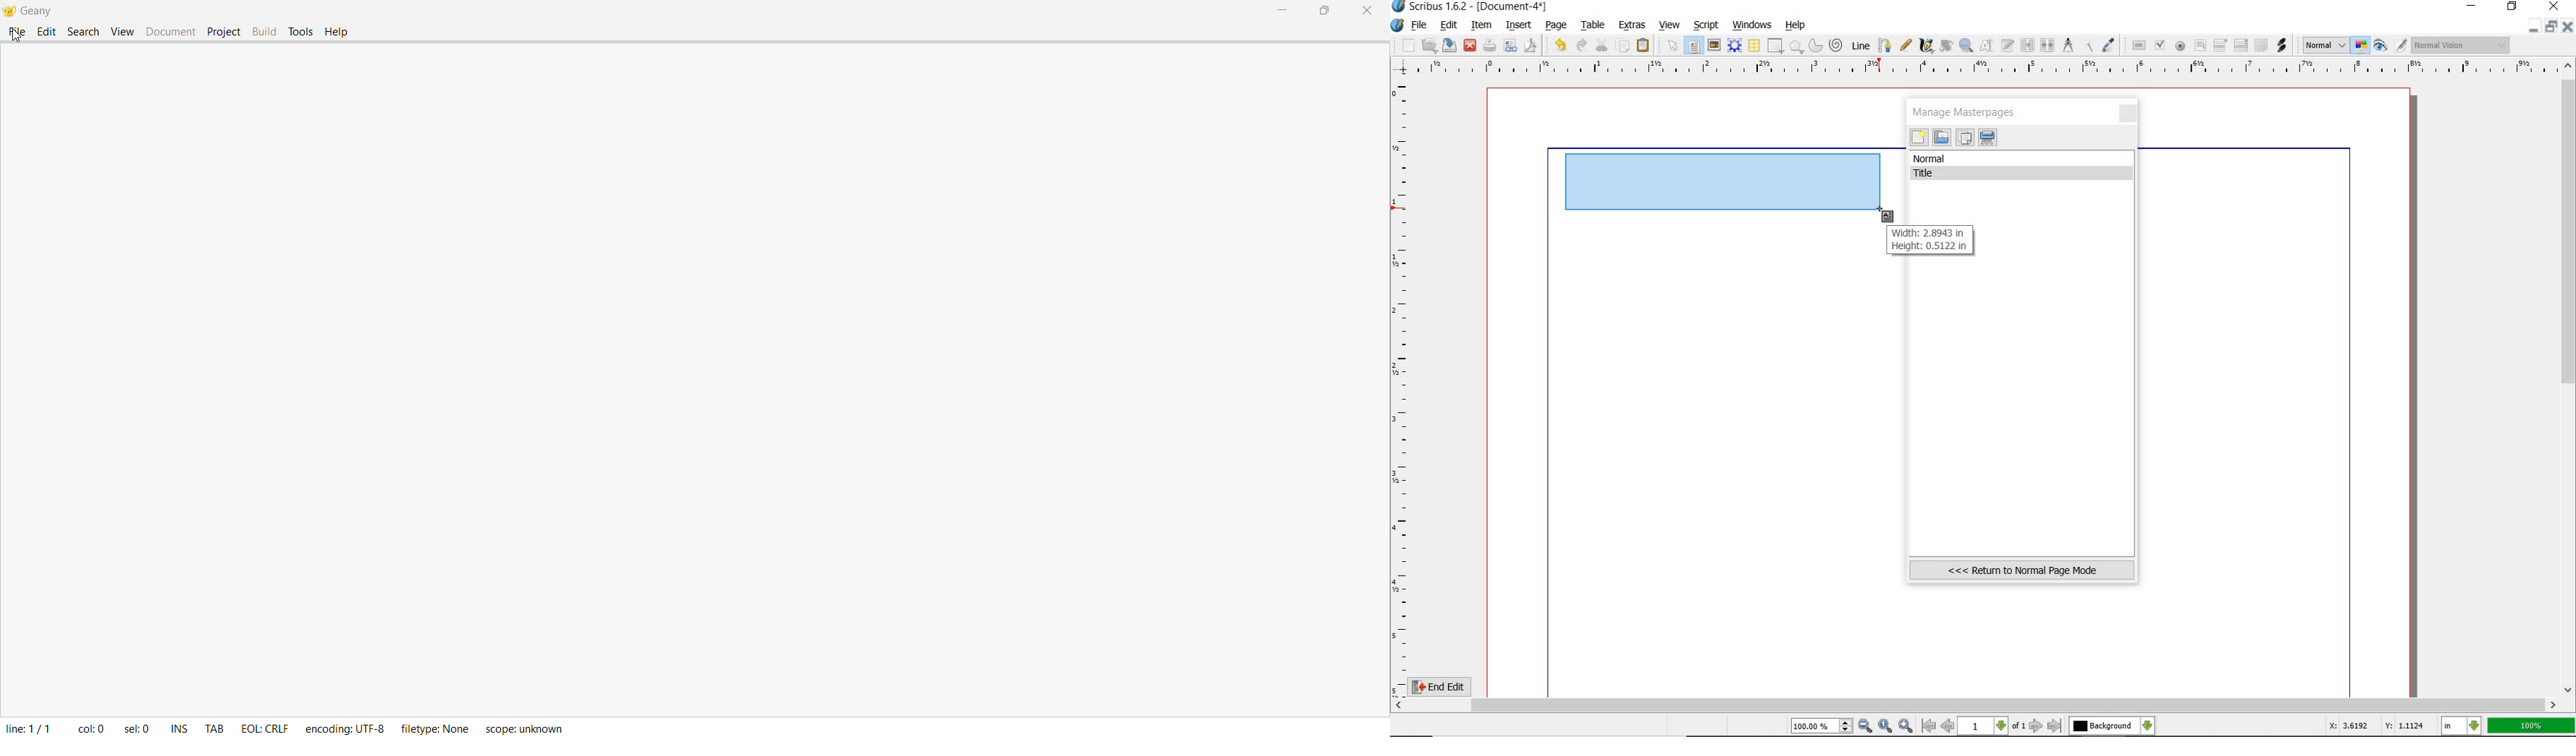  What do you see at coordinates (1968, 112) in the screenshot?
I see `manage masterpages` at bounding box center [1968, 112].